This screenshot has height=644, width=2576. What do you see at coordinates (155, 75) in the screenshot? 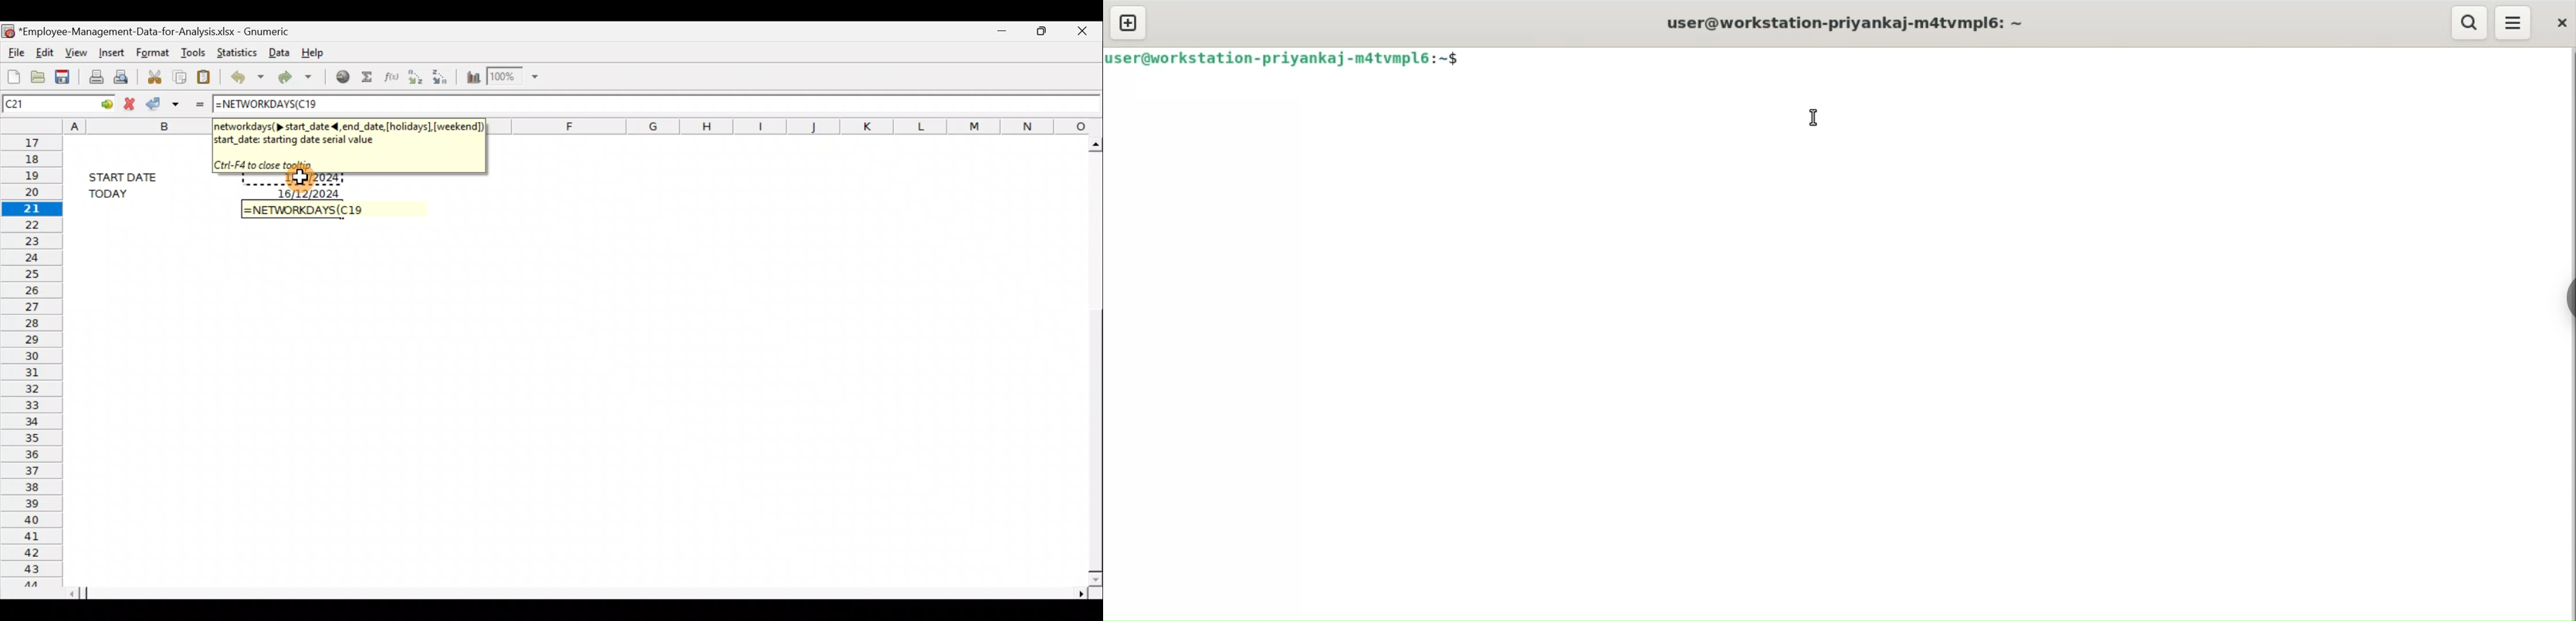
I see `Cut the selection` at bounding box center [155, 75].